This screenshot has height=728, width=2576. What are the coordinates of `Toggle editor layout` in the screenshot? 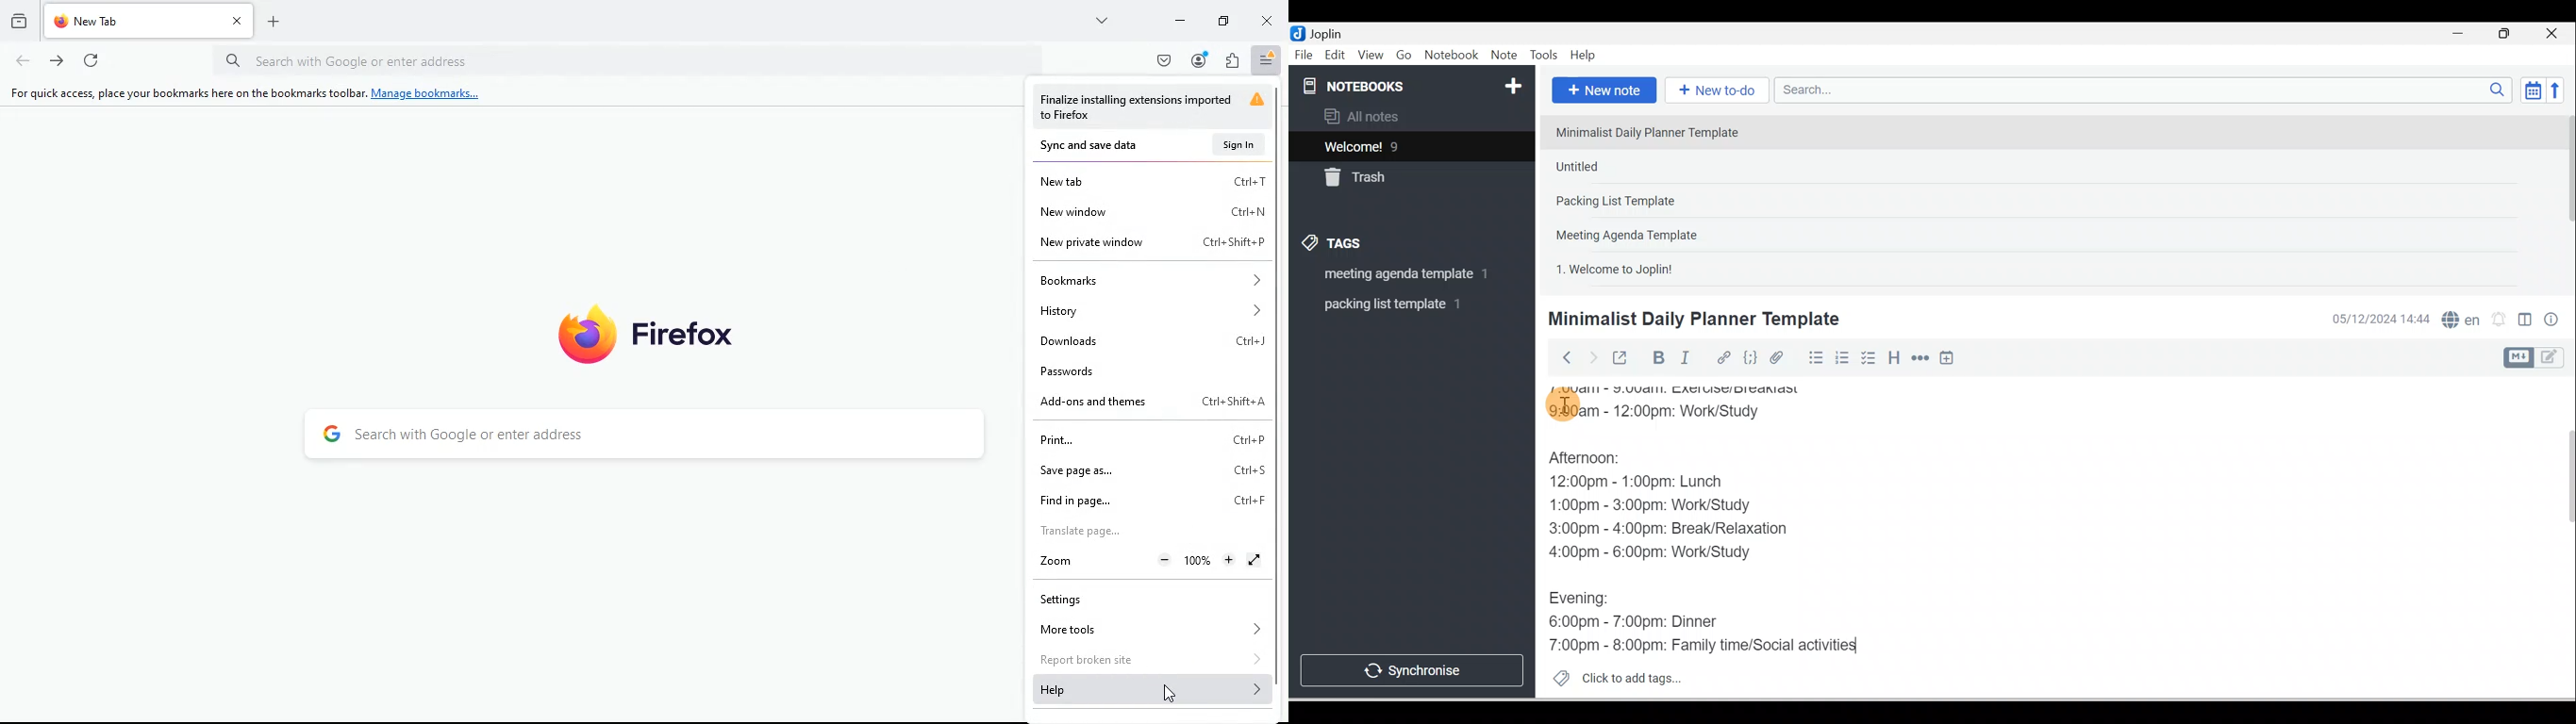 It's located at (2539, 358).